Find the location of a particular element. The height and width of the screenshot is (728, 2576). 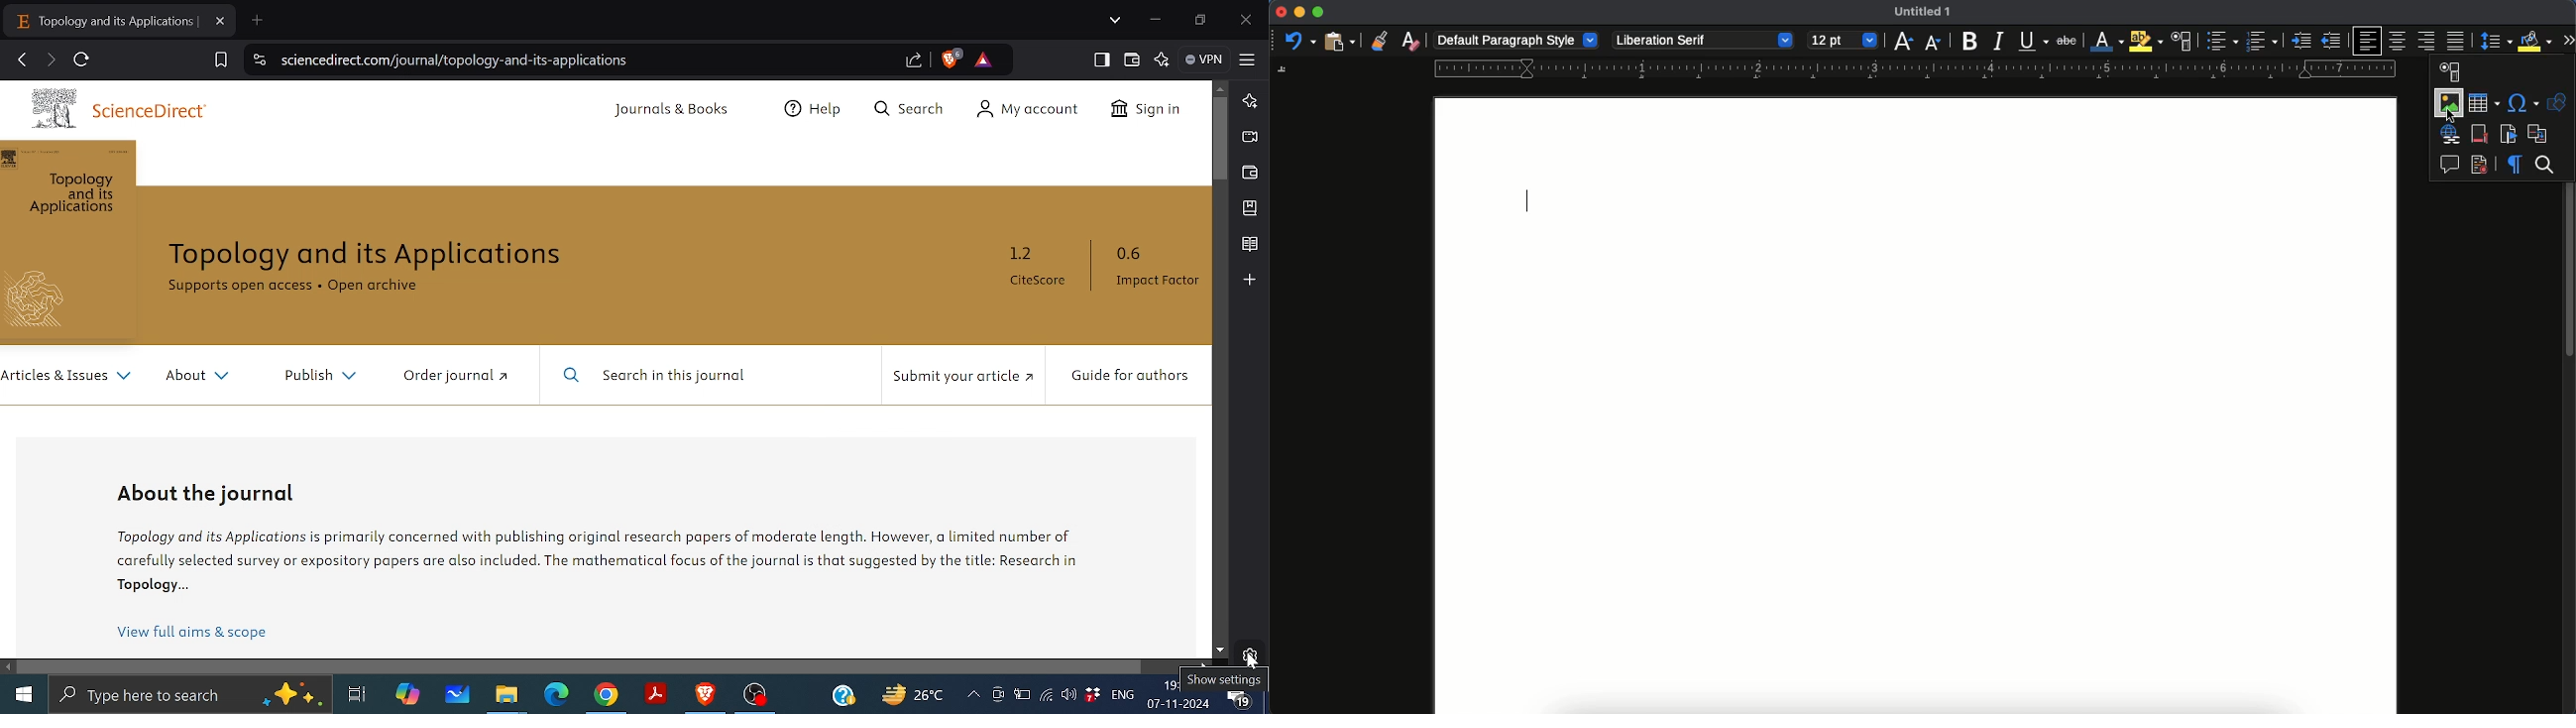

record track changes is located at coordinates (2476, 164).